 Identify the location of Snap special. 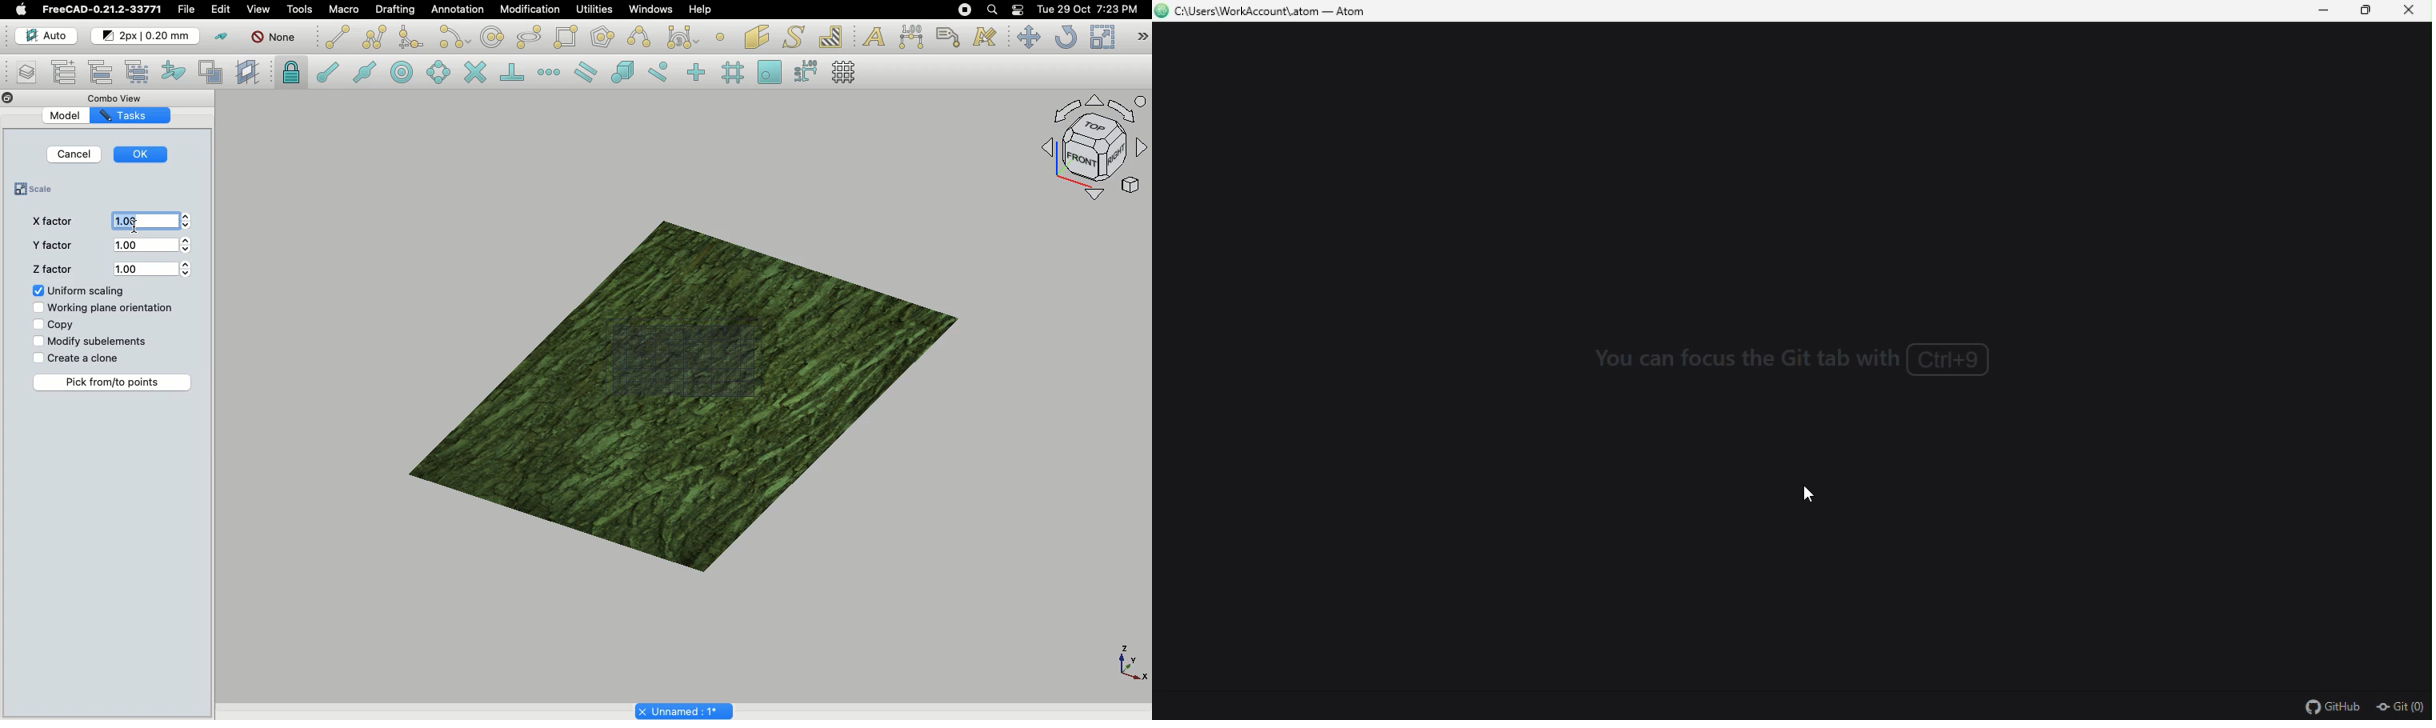
(620, 70).